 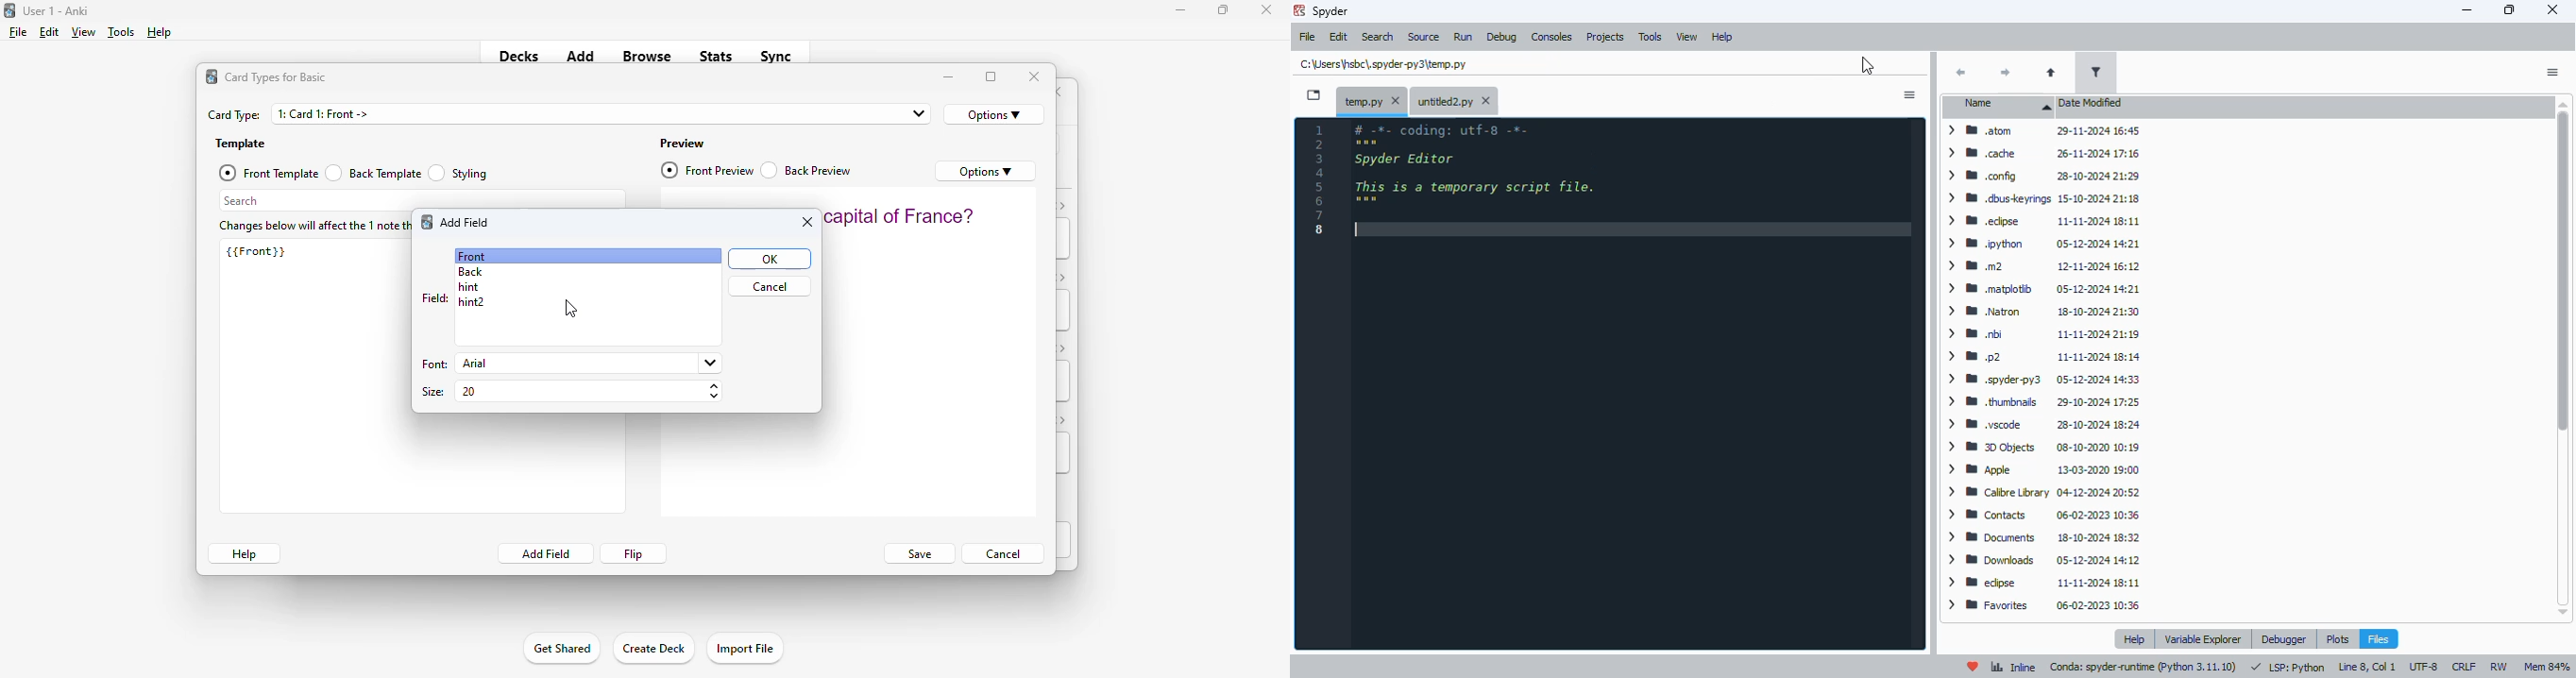 I want to click on cursor, so click(x=571, y=310).